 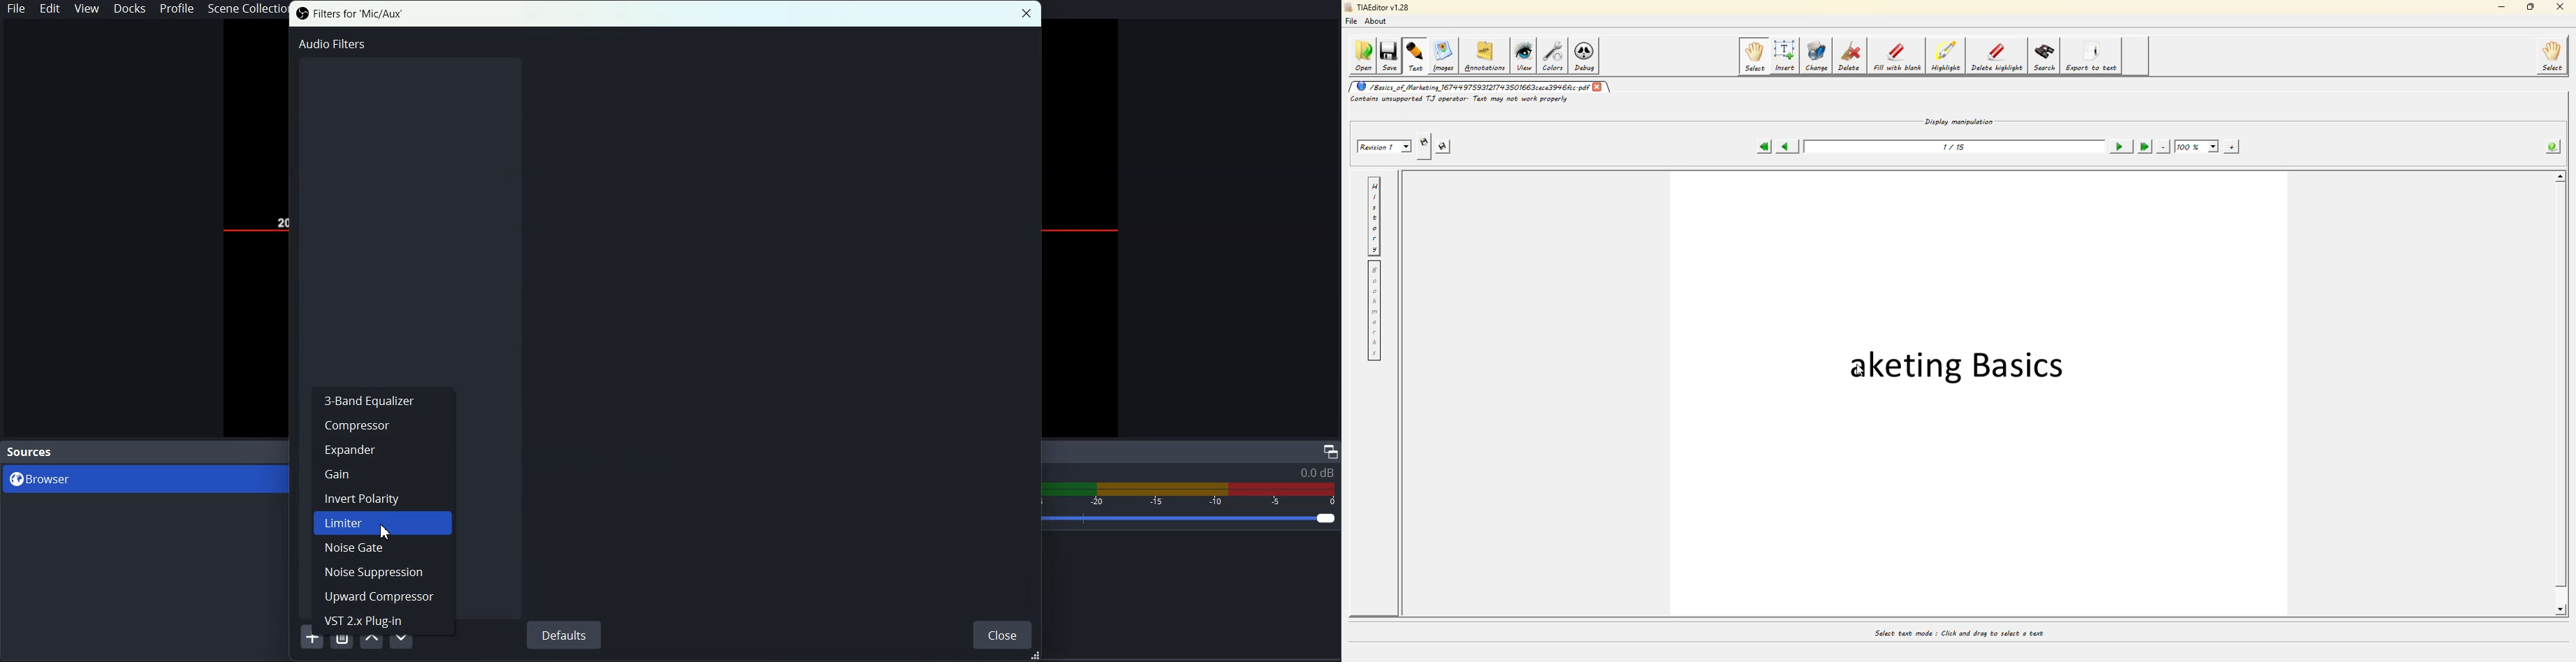 What do you see at coordinates (330, 43) in the screenshot?
I see `Audio Filter` at bounding box center [330, 43].